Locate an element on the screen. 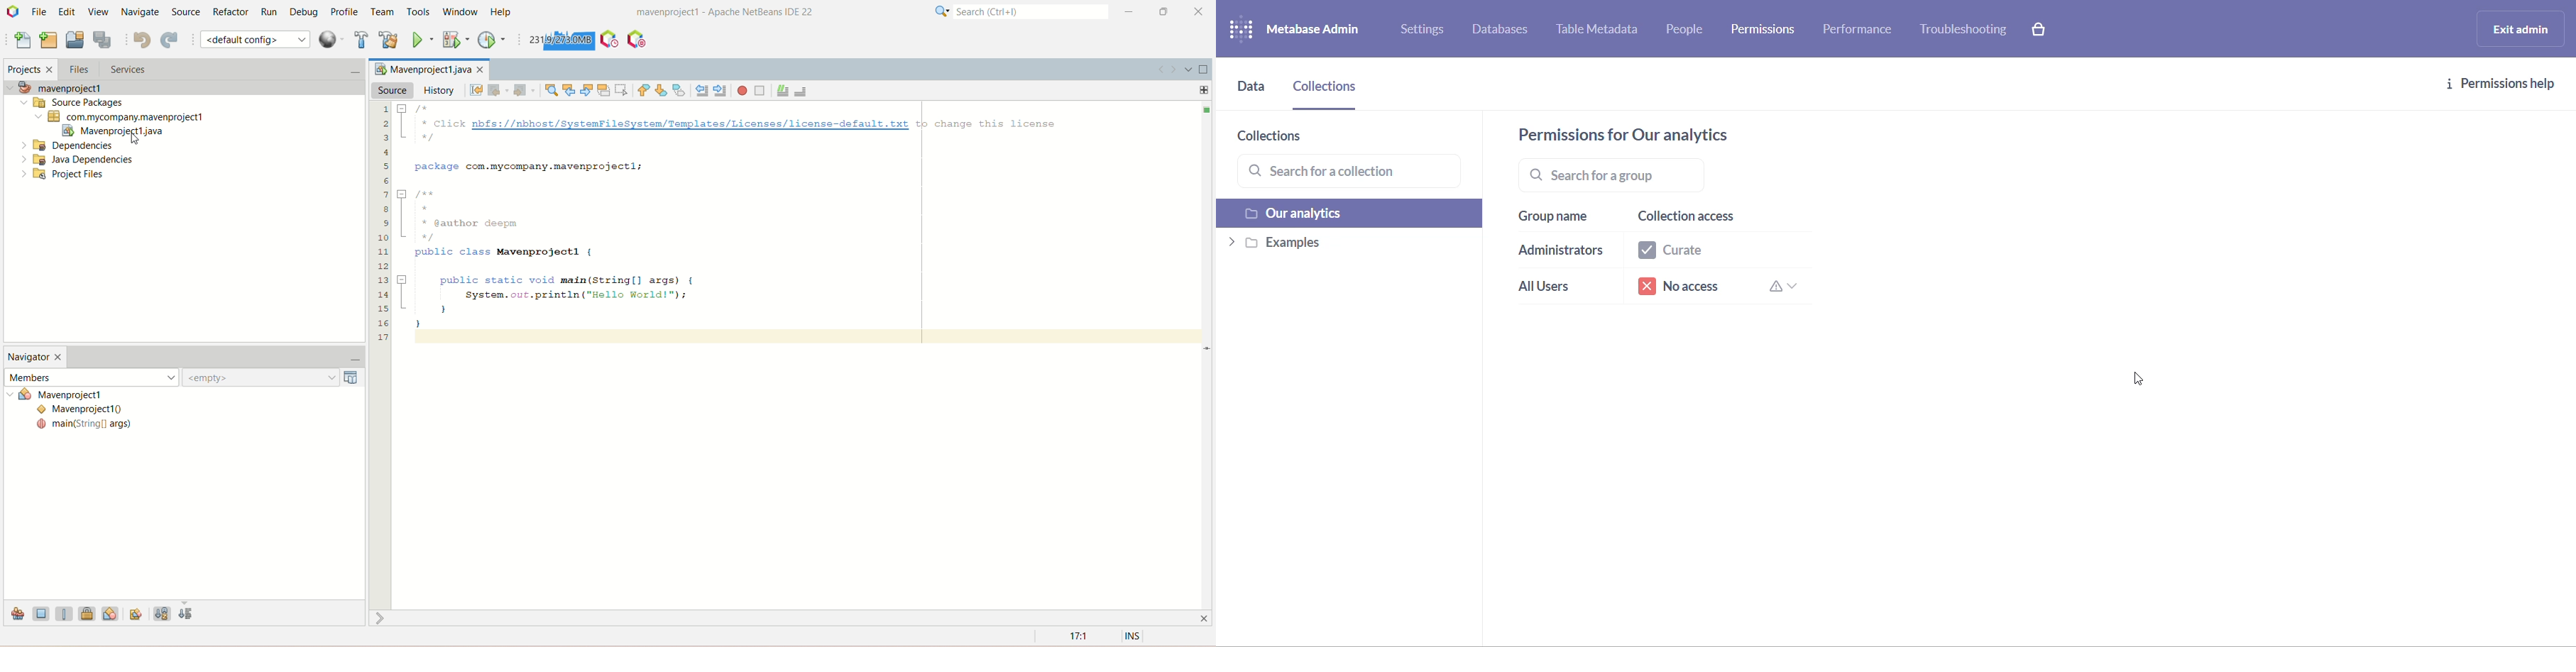 This screenshot has height=672, width=2576. empty is located at coordinates (274, 377).